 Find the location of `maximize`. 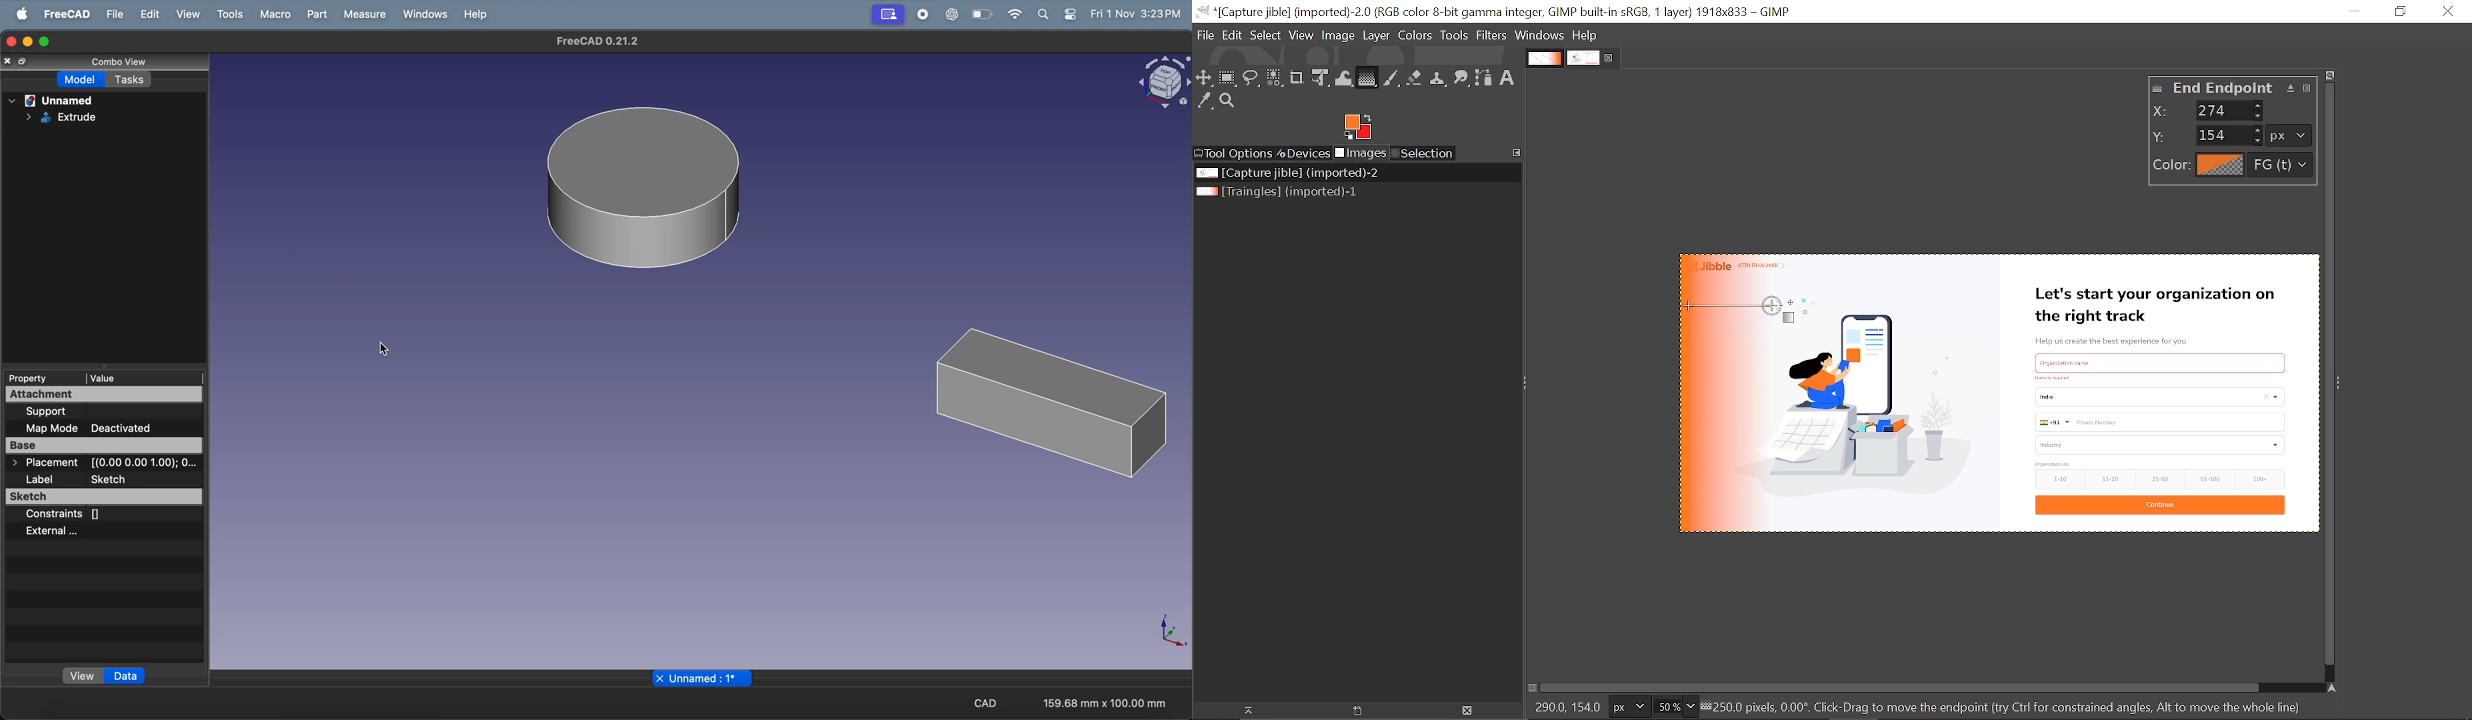

maximize is located at coordinates (44, 42).